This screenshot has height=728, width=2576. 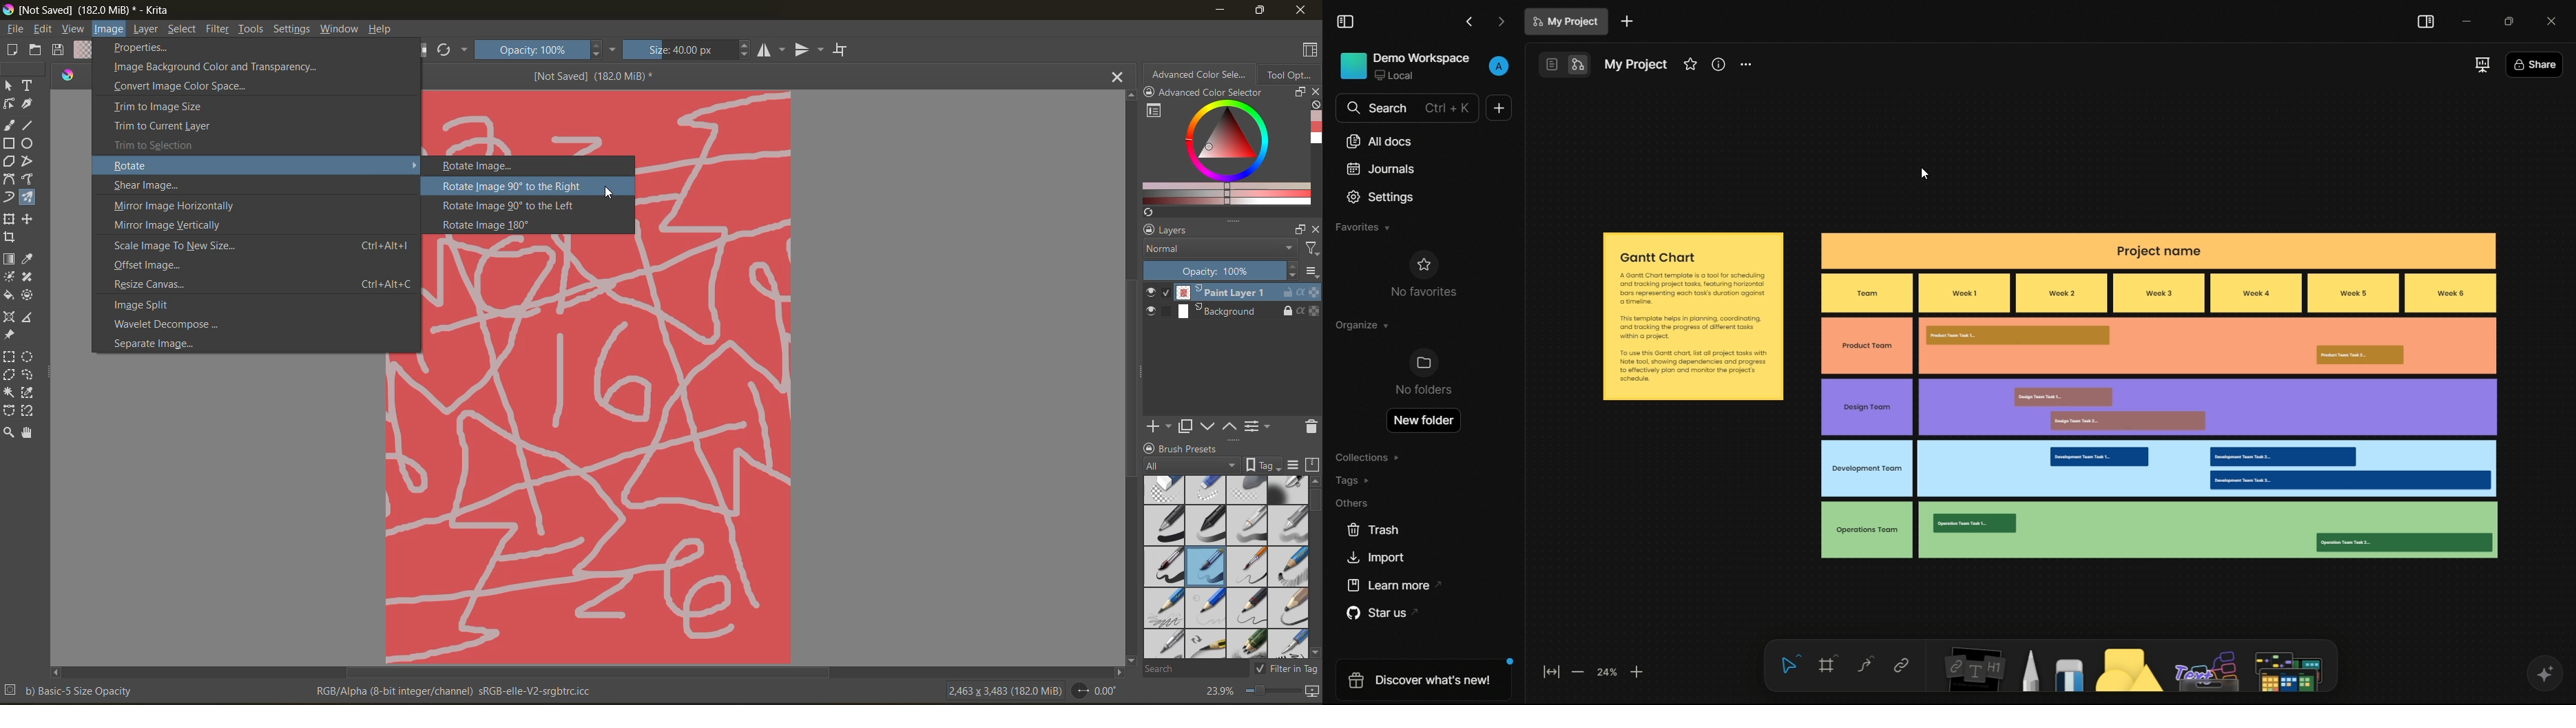 I want to click on notes, so click(x=1971, y=671).